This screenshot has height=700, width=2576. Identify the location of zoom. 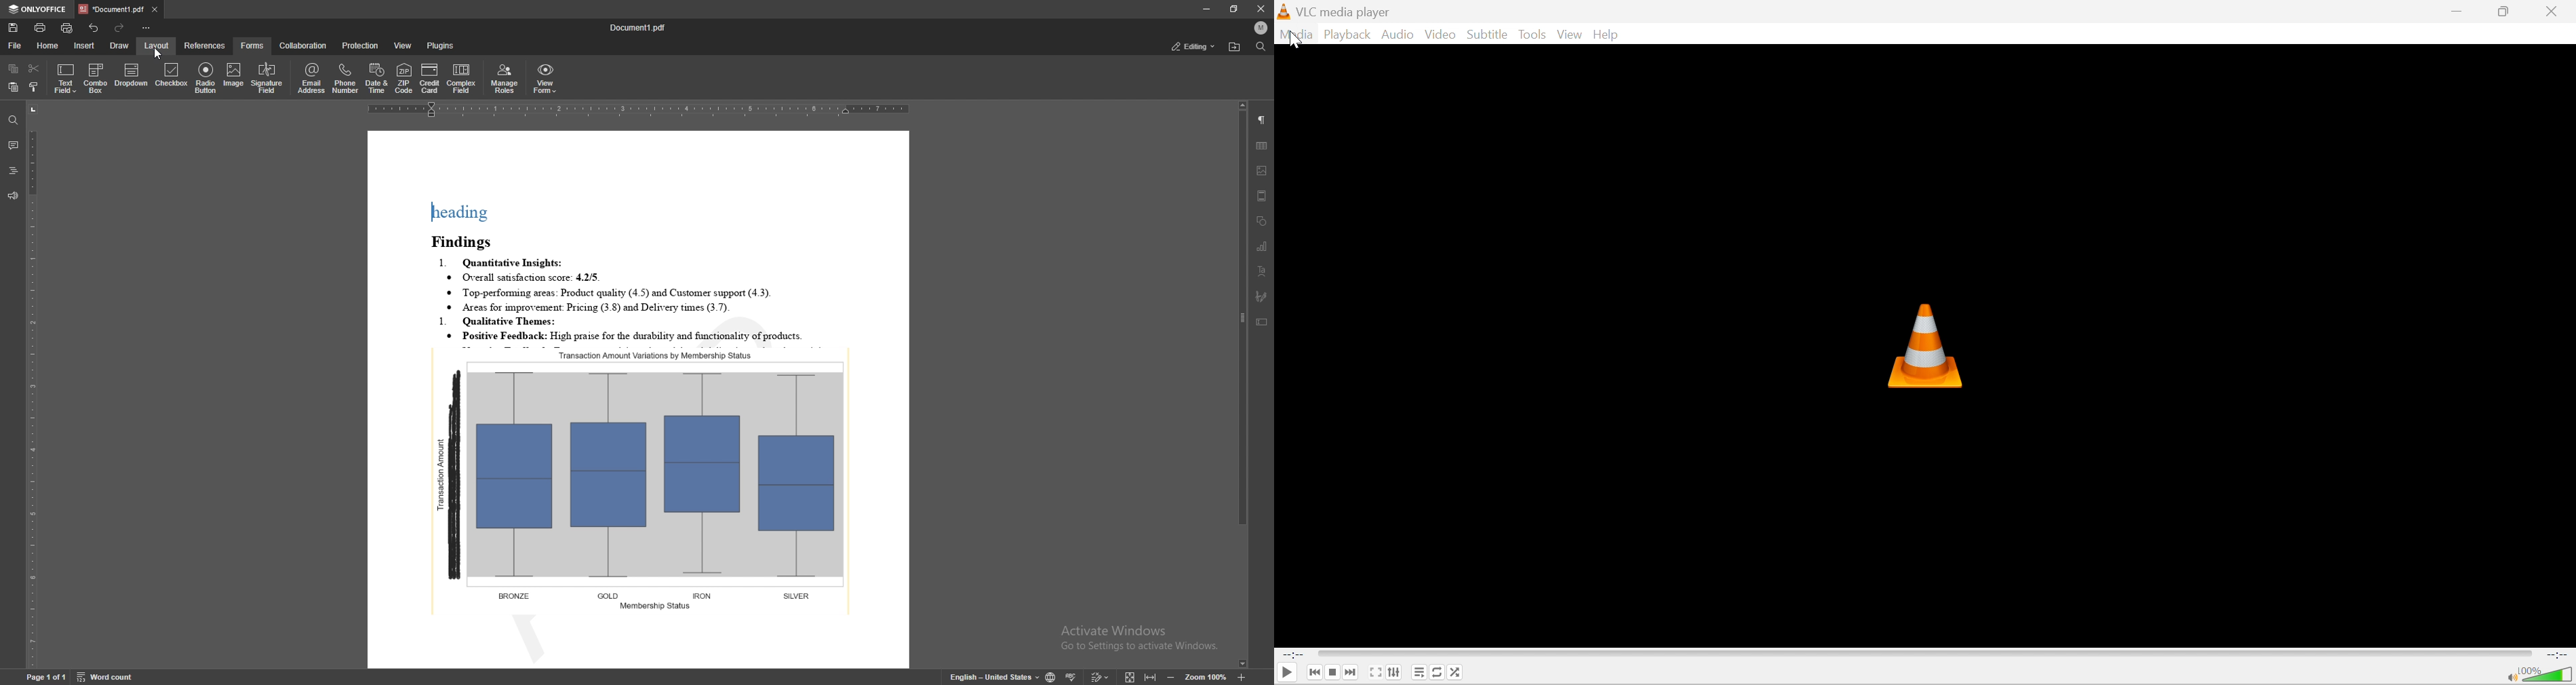
(1206, 677).